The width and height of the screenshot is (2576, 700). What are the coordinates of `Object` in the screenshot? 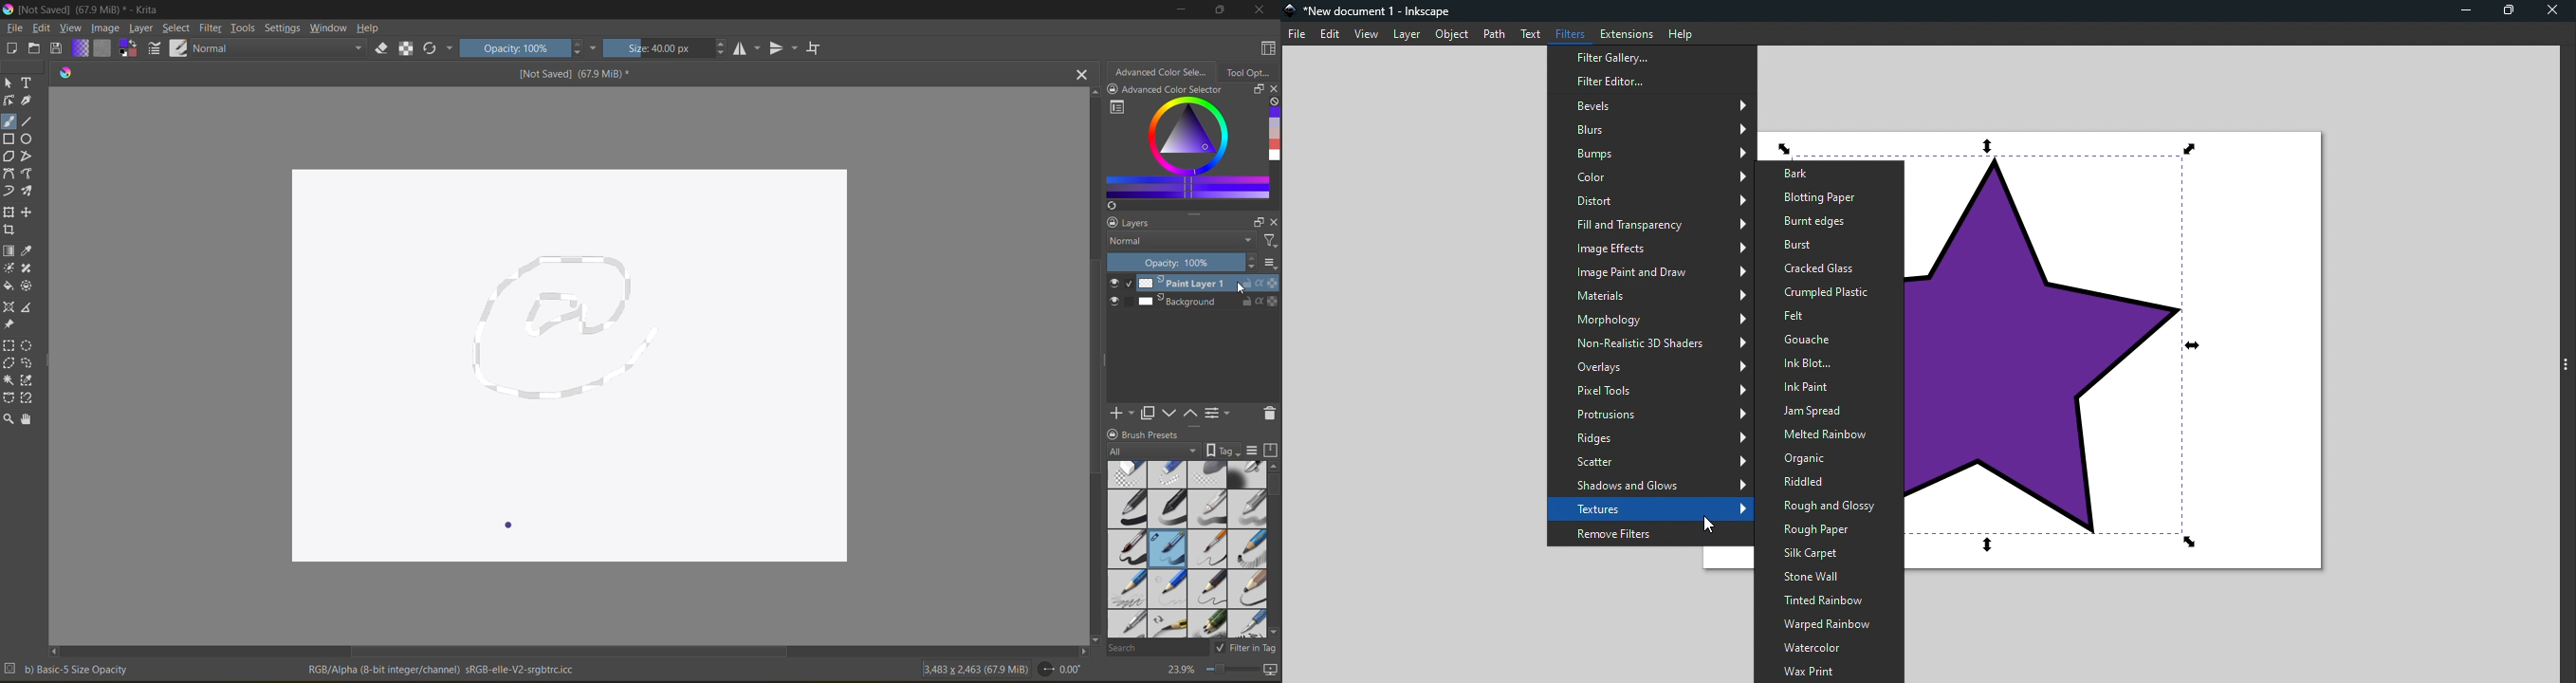 It's located at (1454, 34).